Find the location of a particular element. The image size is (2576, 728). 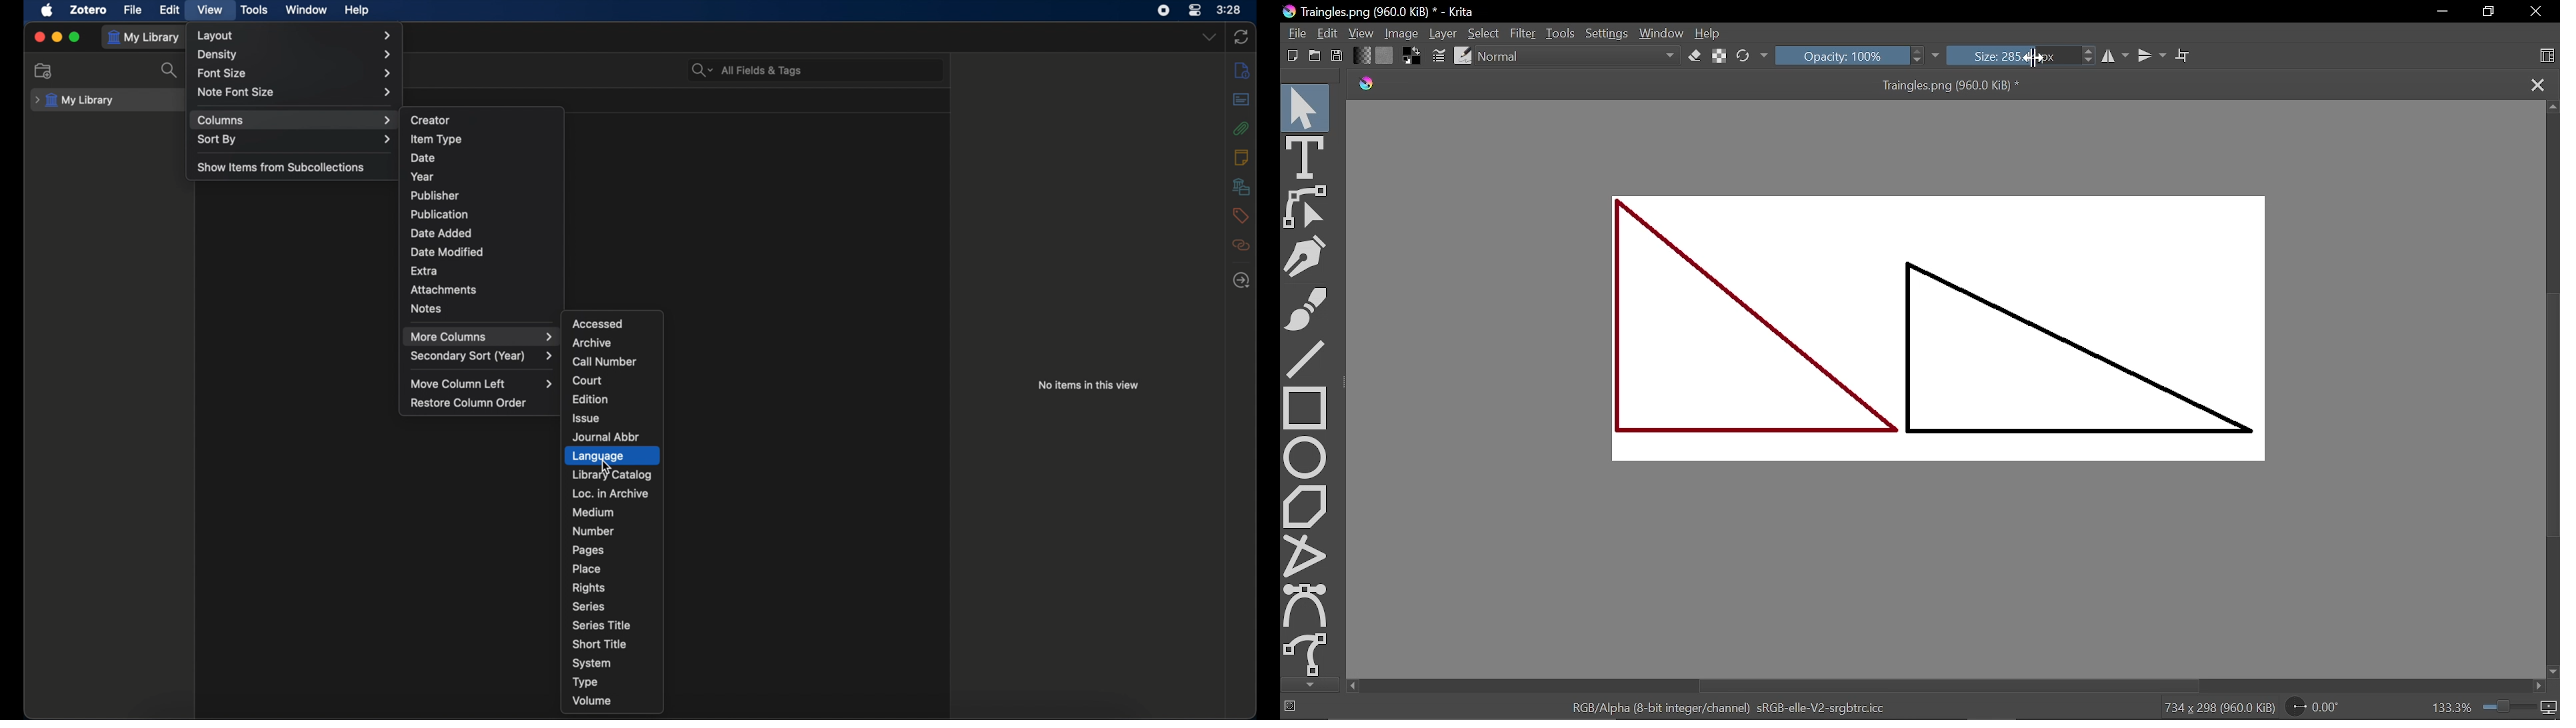

court is located at coordinates (587, 381).